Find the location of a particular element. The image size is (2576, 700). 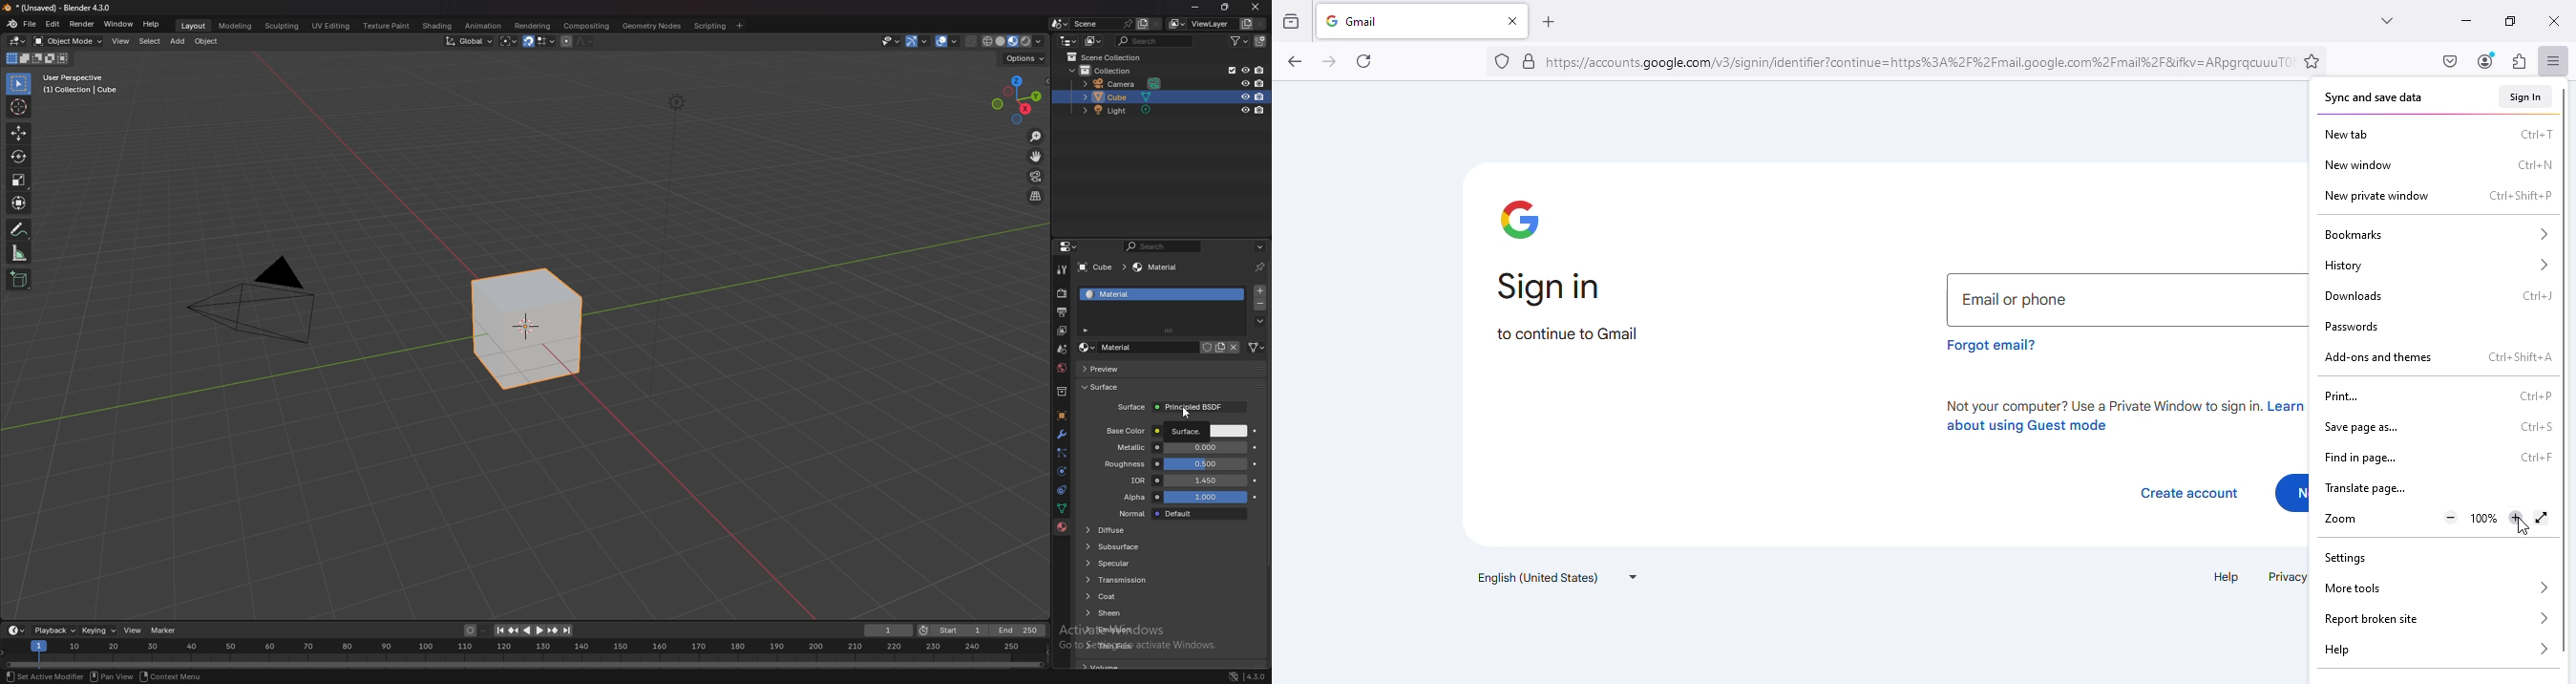

no trackers known to firefox were detected on this page is located at coordinates (1503, 61).